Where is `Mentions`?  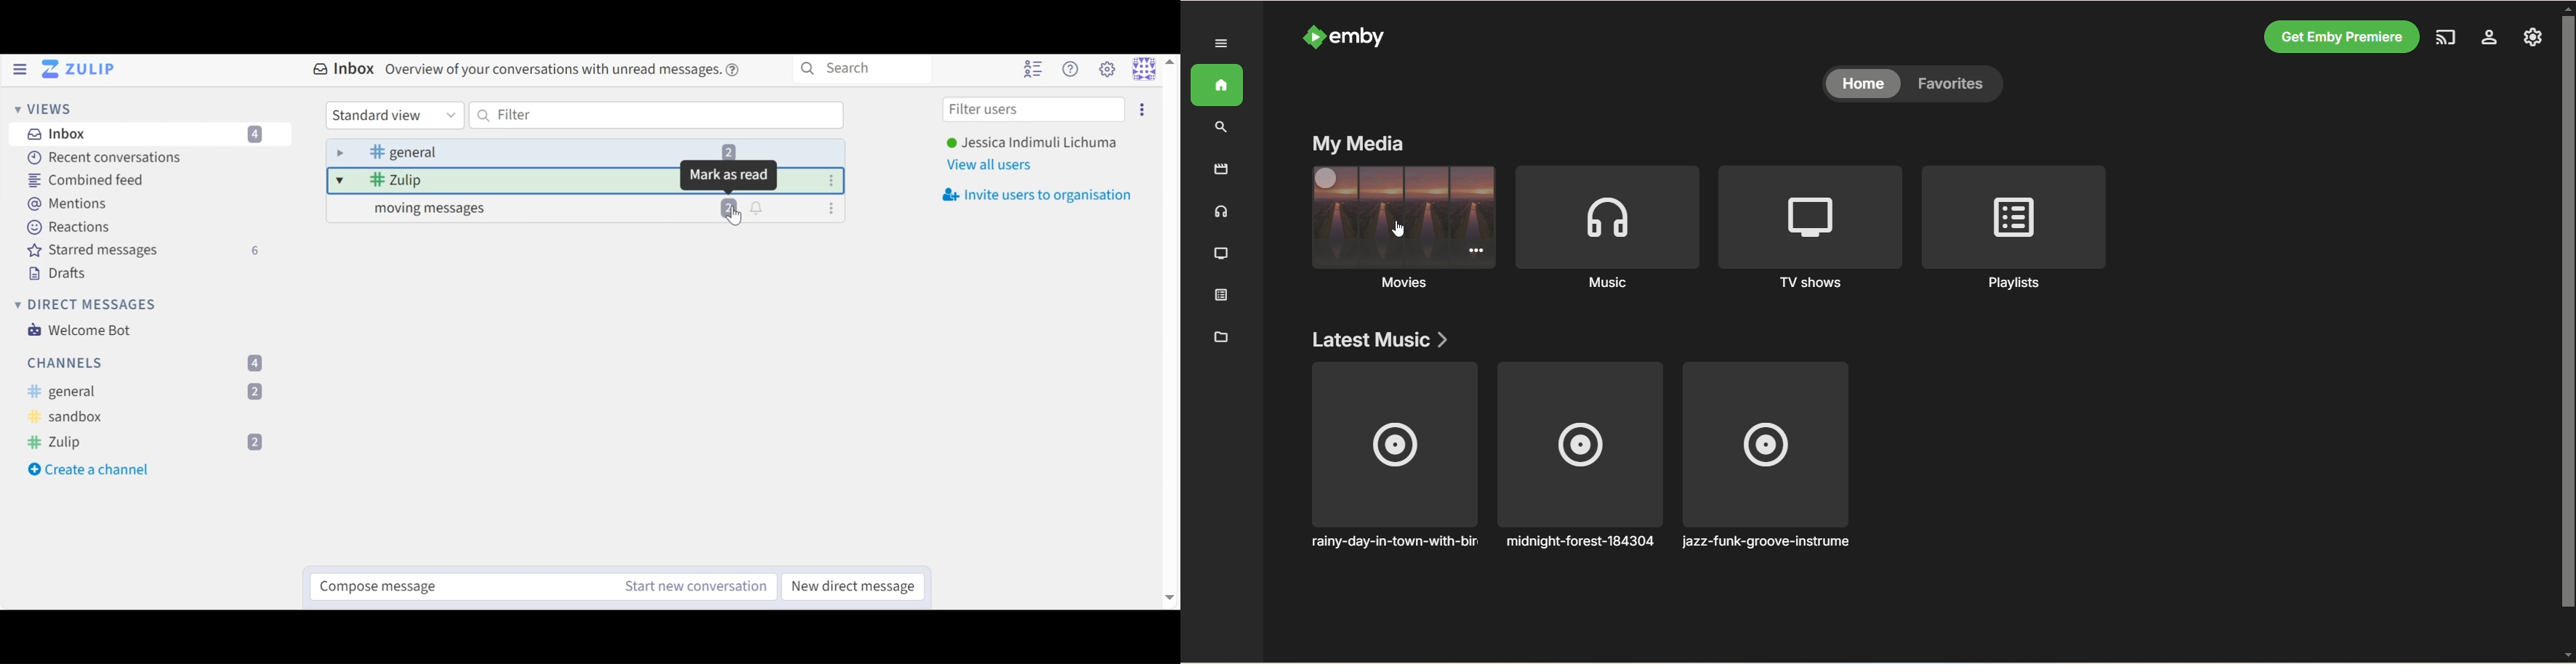 Mentions is located at coordinates (69, 203).